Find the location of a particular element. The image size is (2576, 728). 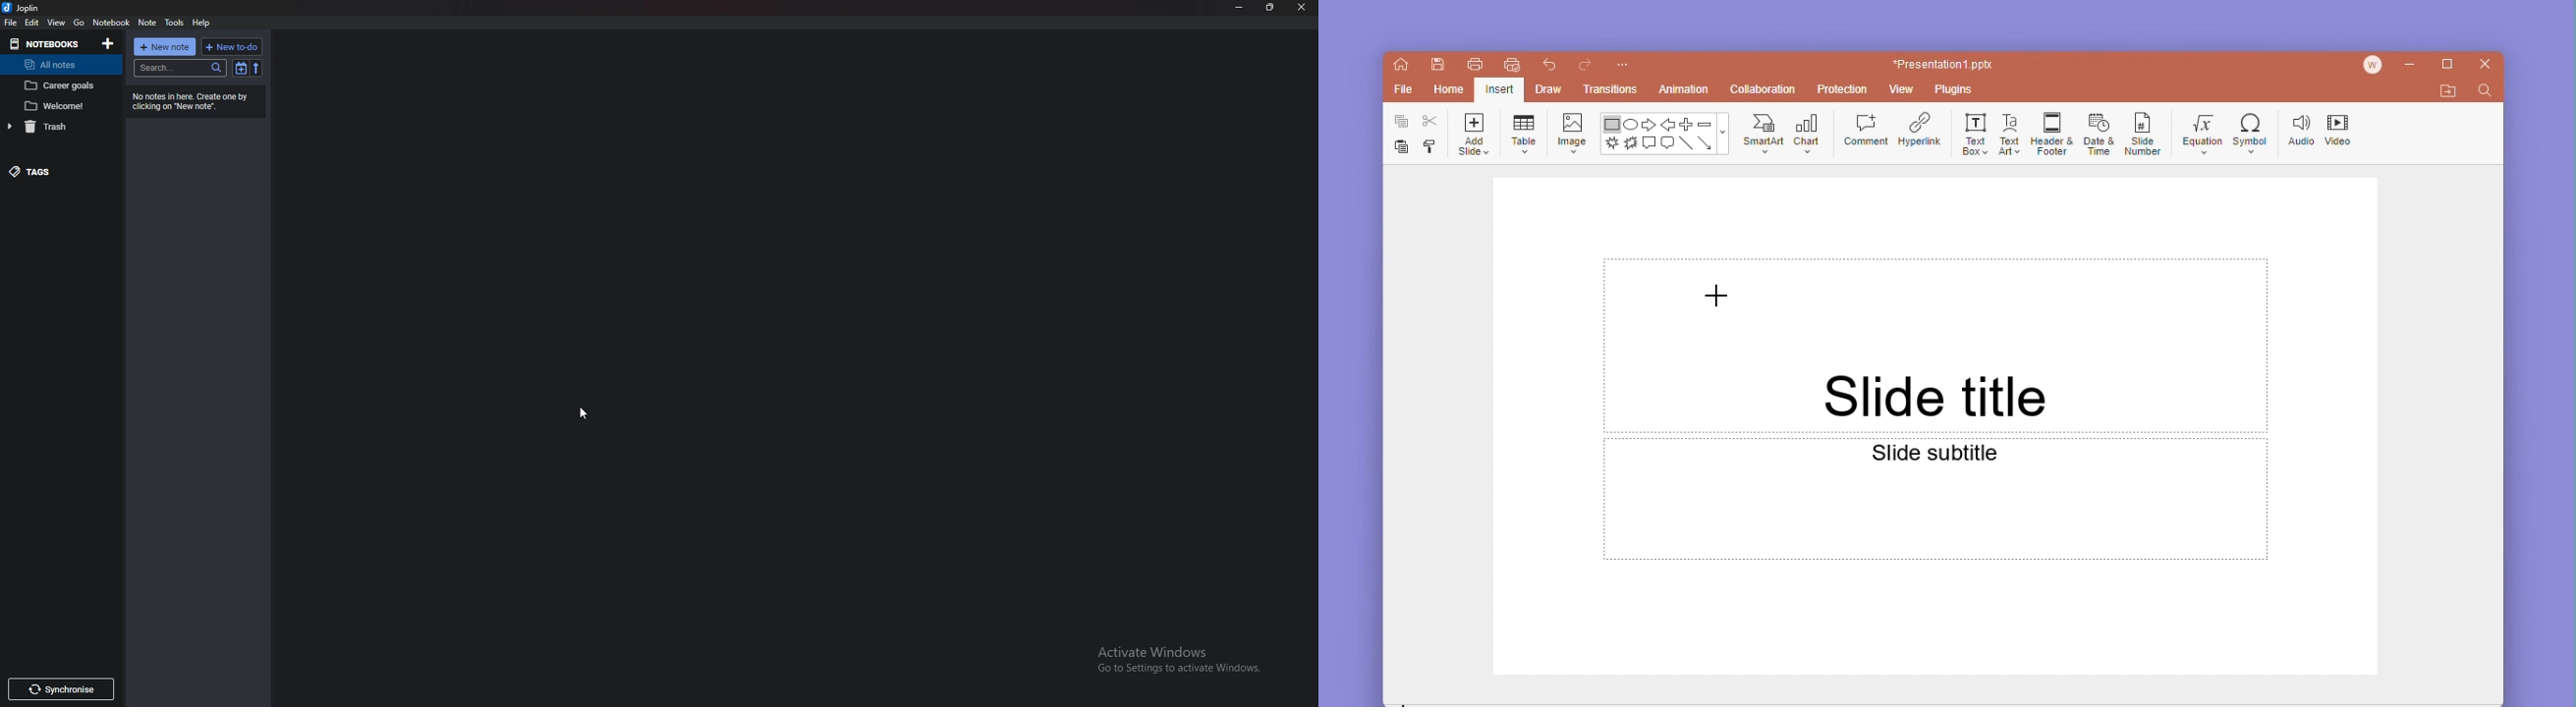

all notes is located at coordinates (56, 65).